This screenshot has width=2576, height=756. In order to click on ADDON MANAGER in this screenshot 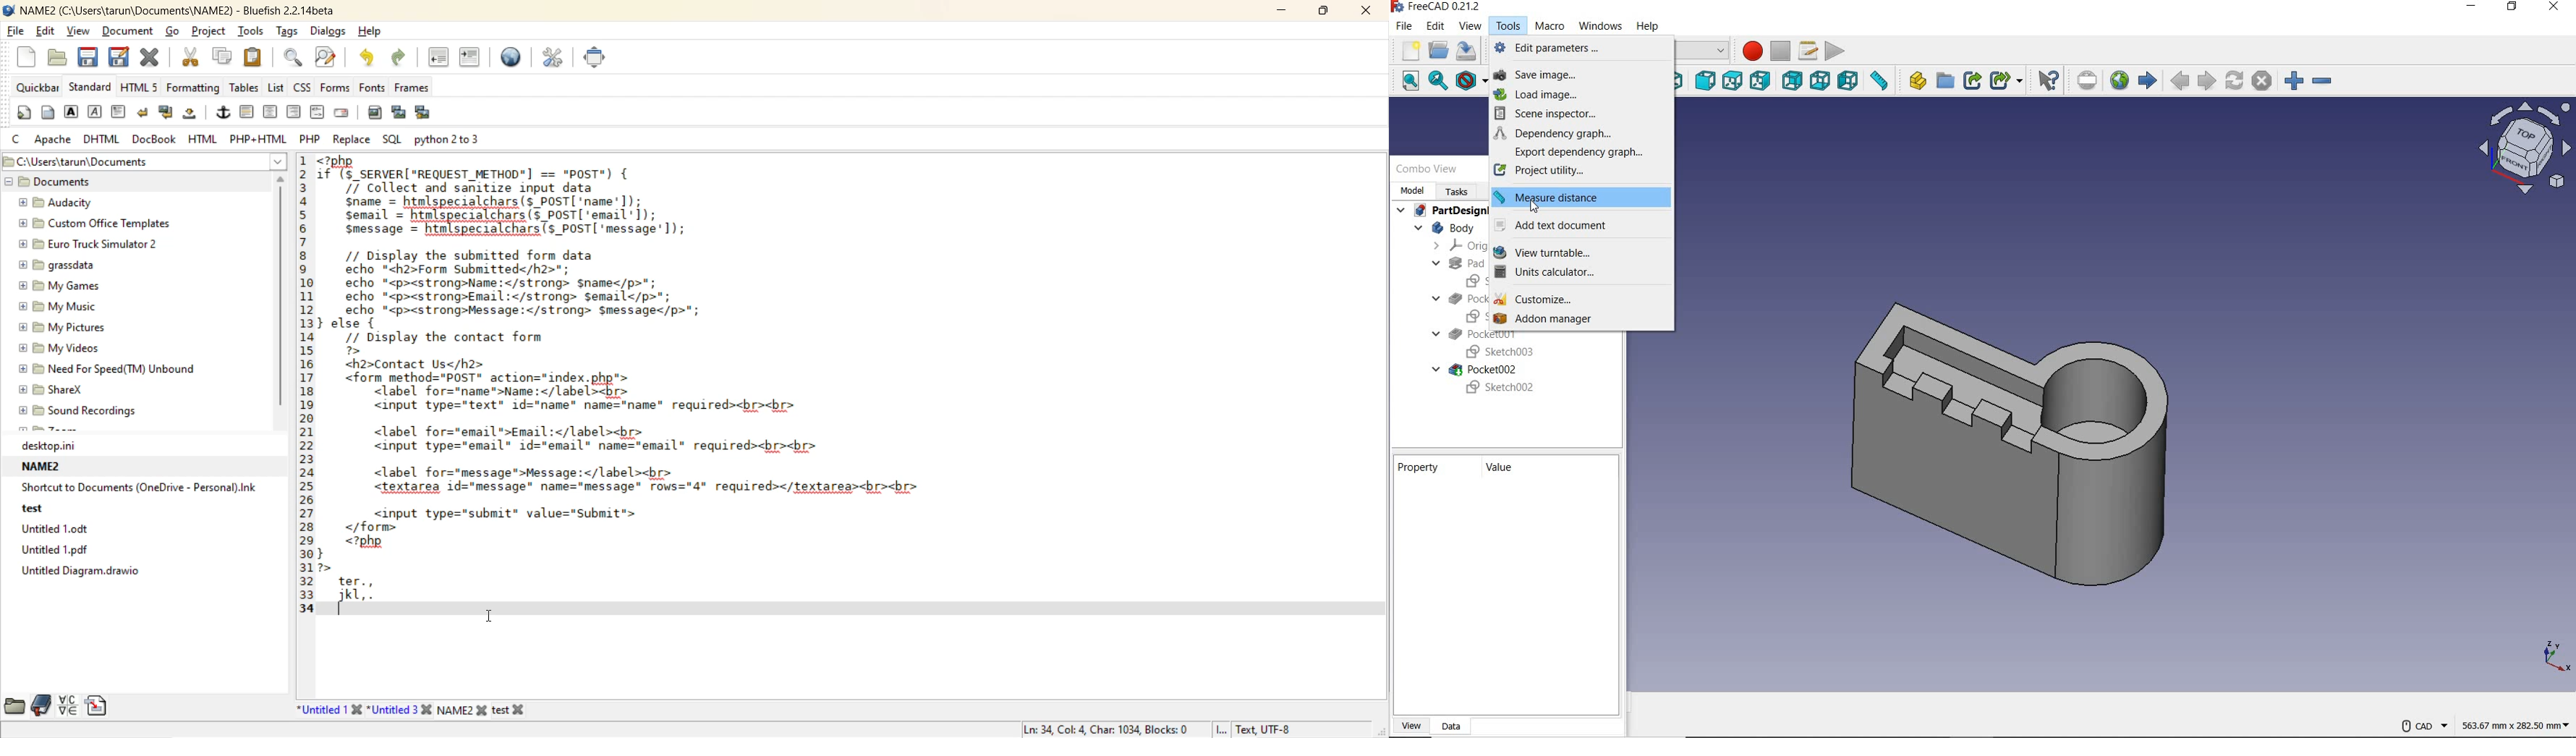, I will do `click(1579, 319)`.